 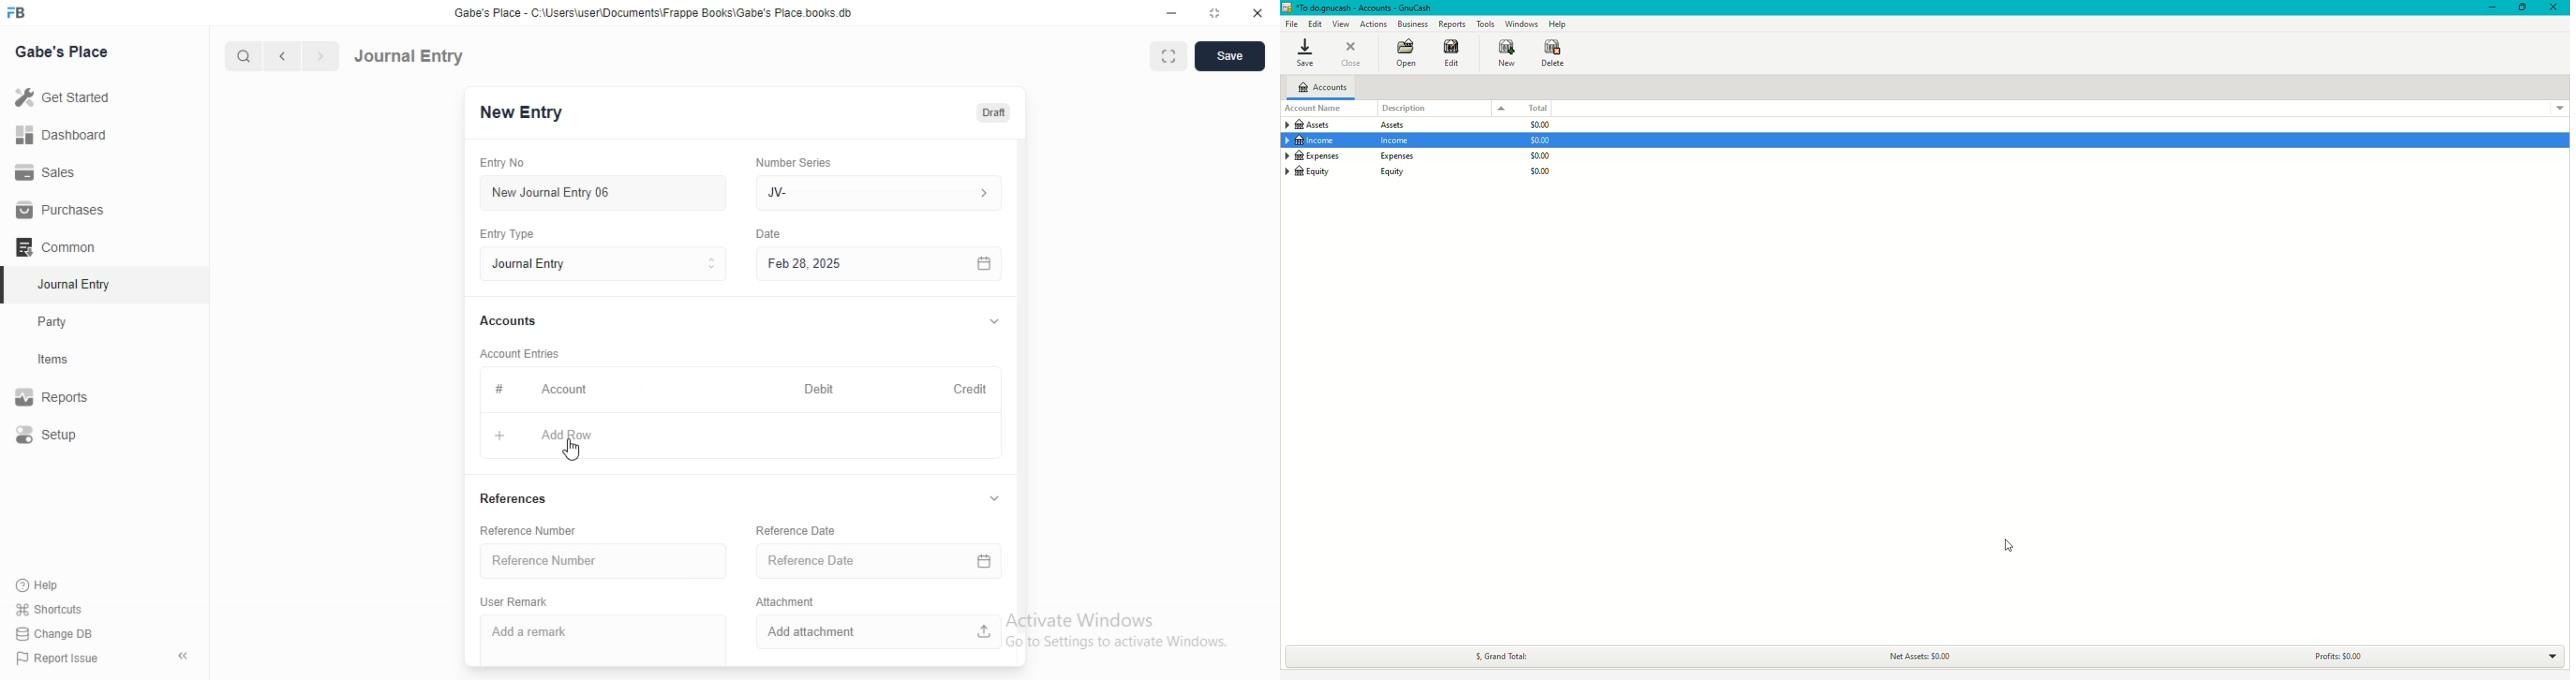 What do you see at coordinates (606, 636) in the screenshot?
I see `Add a remark` at bounding box center [606, 636].